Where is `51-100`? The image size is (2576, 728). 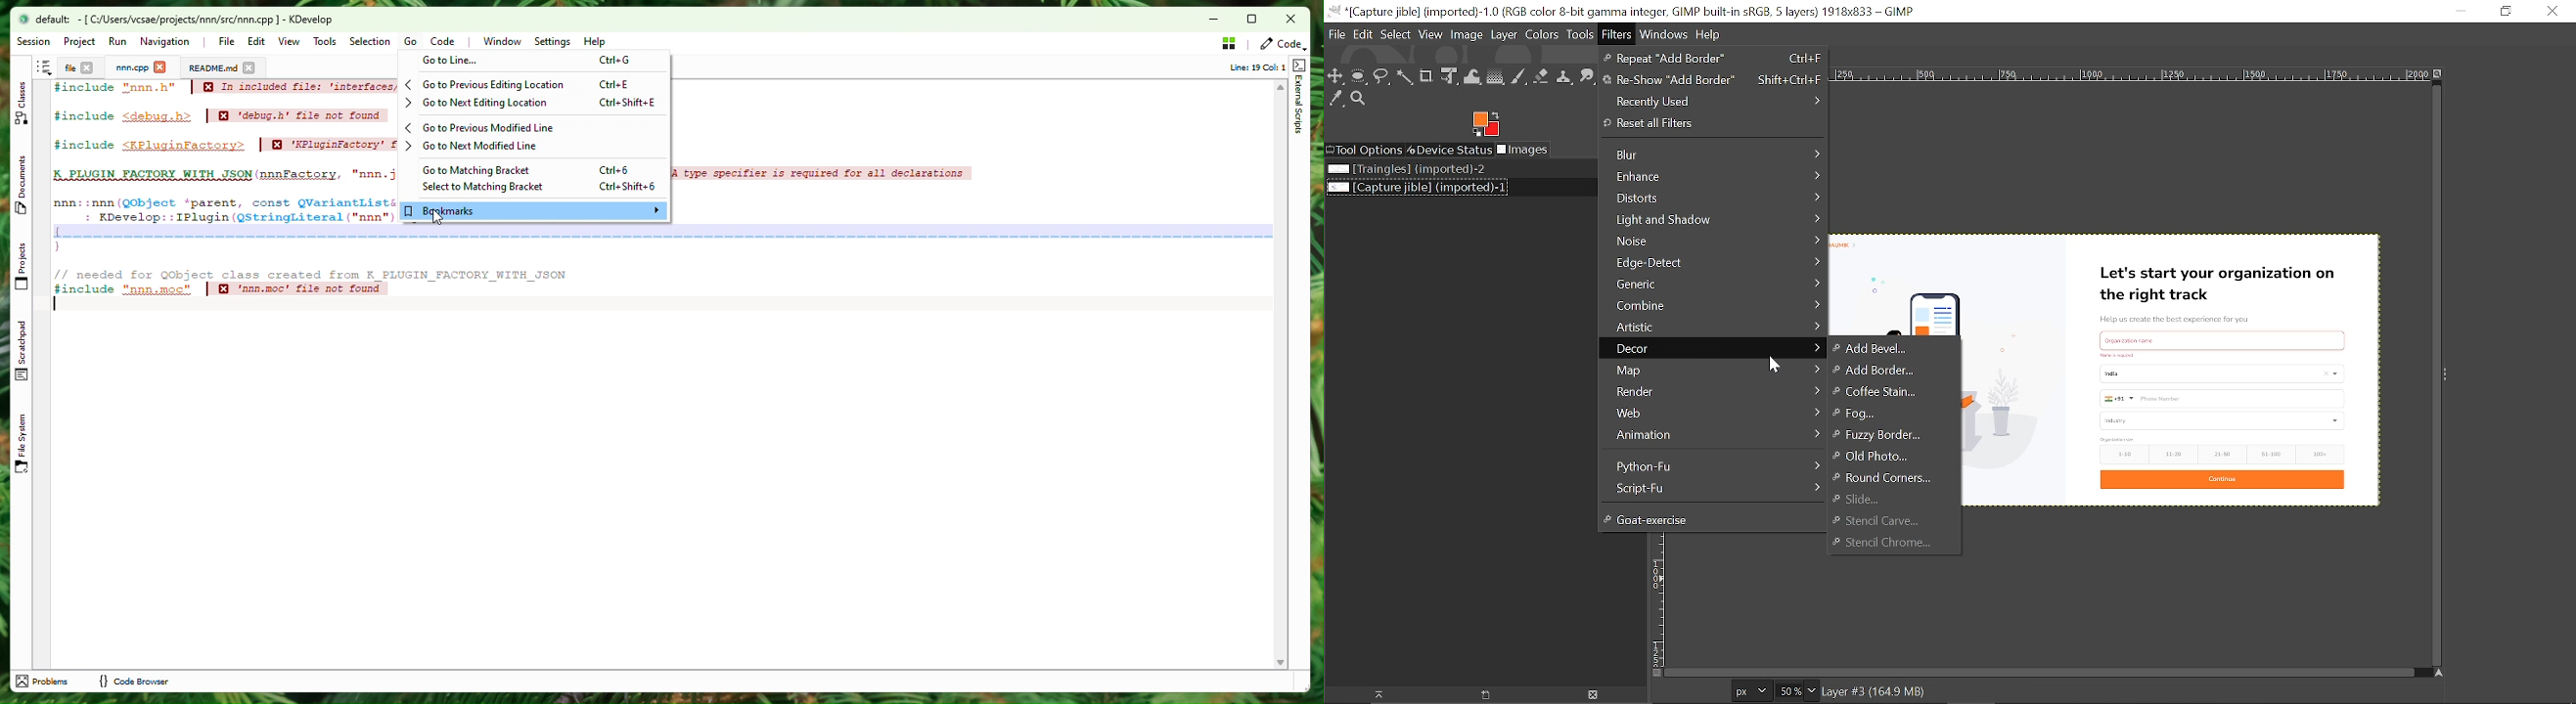 51-100 is located at coordinates (2273, 455).